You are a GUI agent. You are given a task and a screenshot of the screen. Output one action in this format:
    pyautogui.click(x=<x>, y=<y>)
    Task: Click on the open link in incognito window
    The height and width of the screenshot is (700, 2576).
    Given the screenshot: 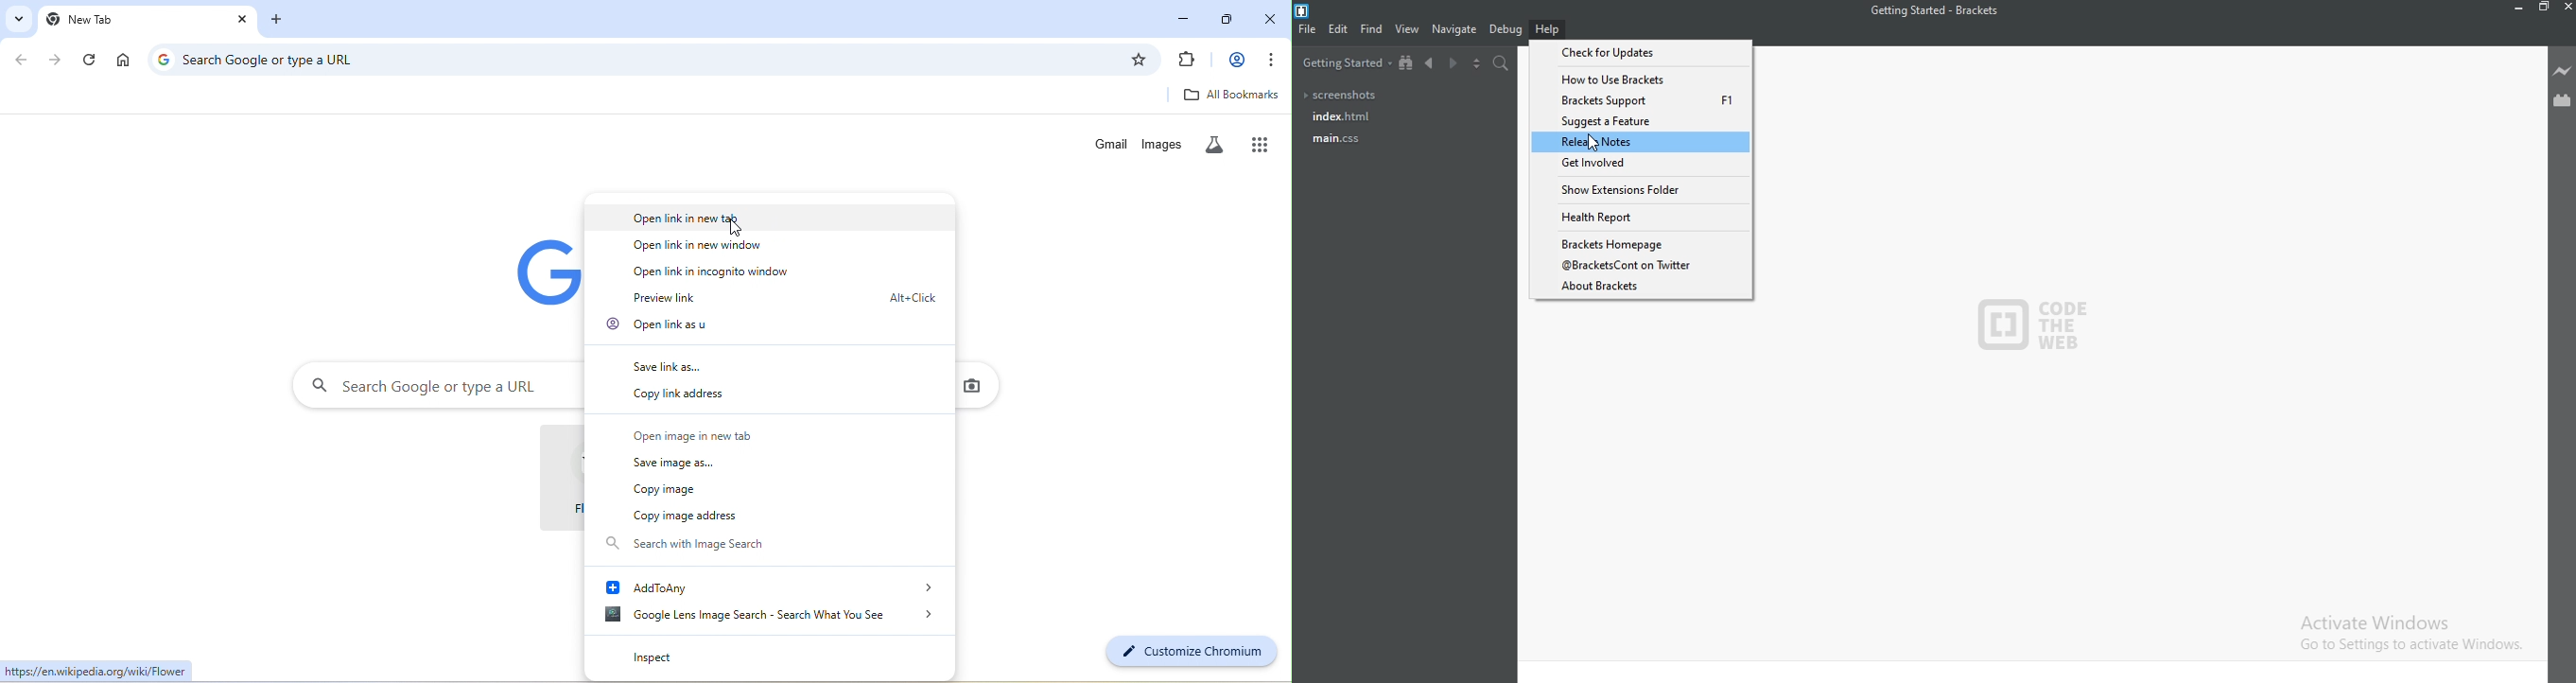 What is the action you would take?
    pyautogui.click(x=704, y=271)
    